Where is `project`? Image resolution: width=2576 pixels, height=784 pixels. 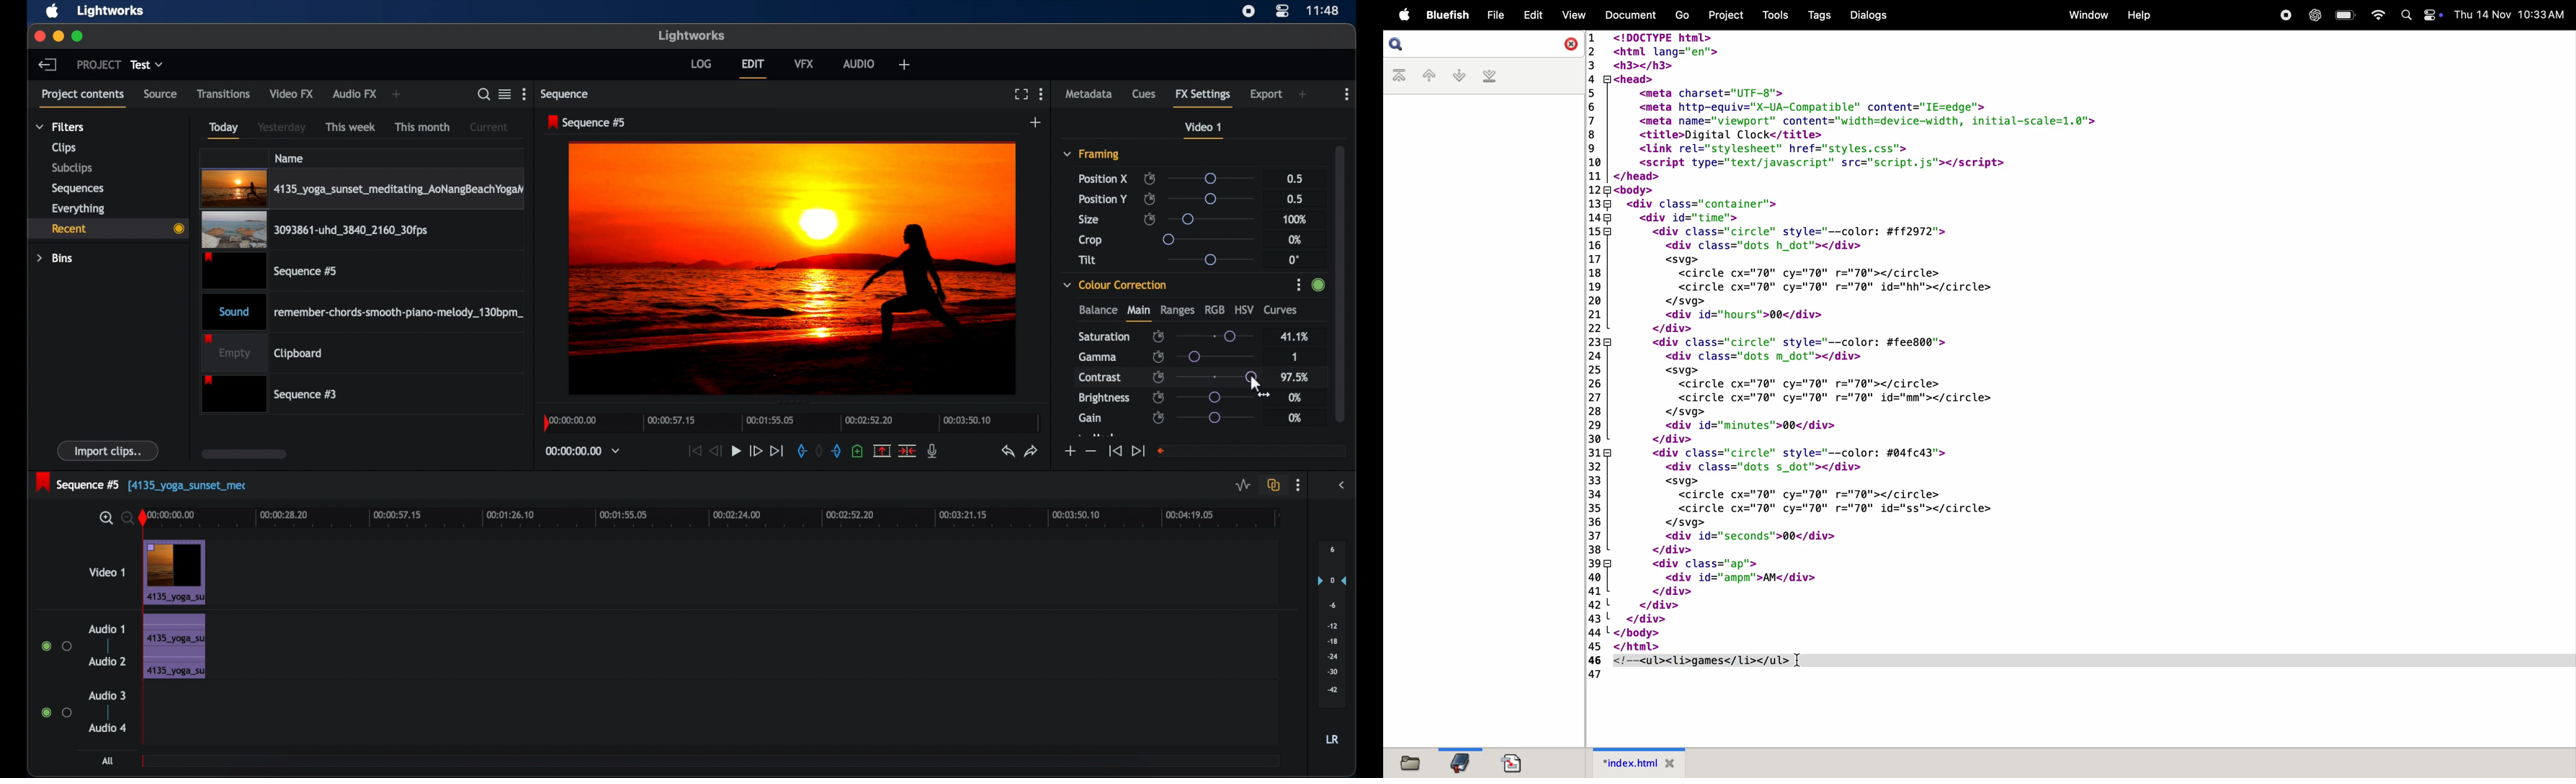 project is located at coordinates (1725, 16).